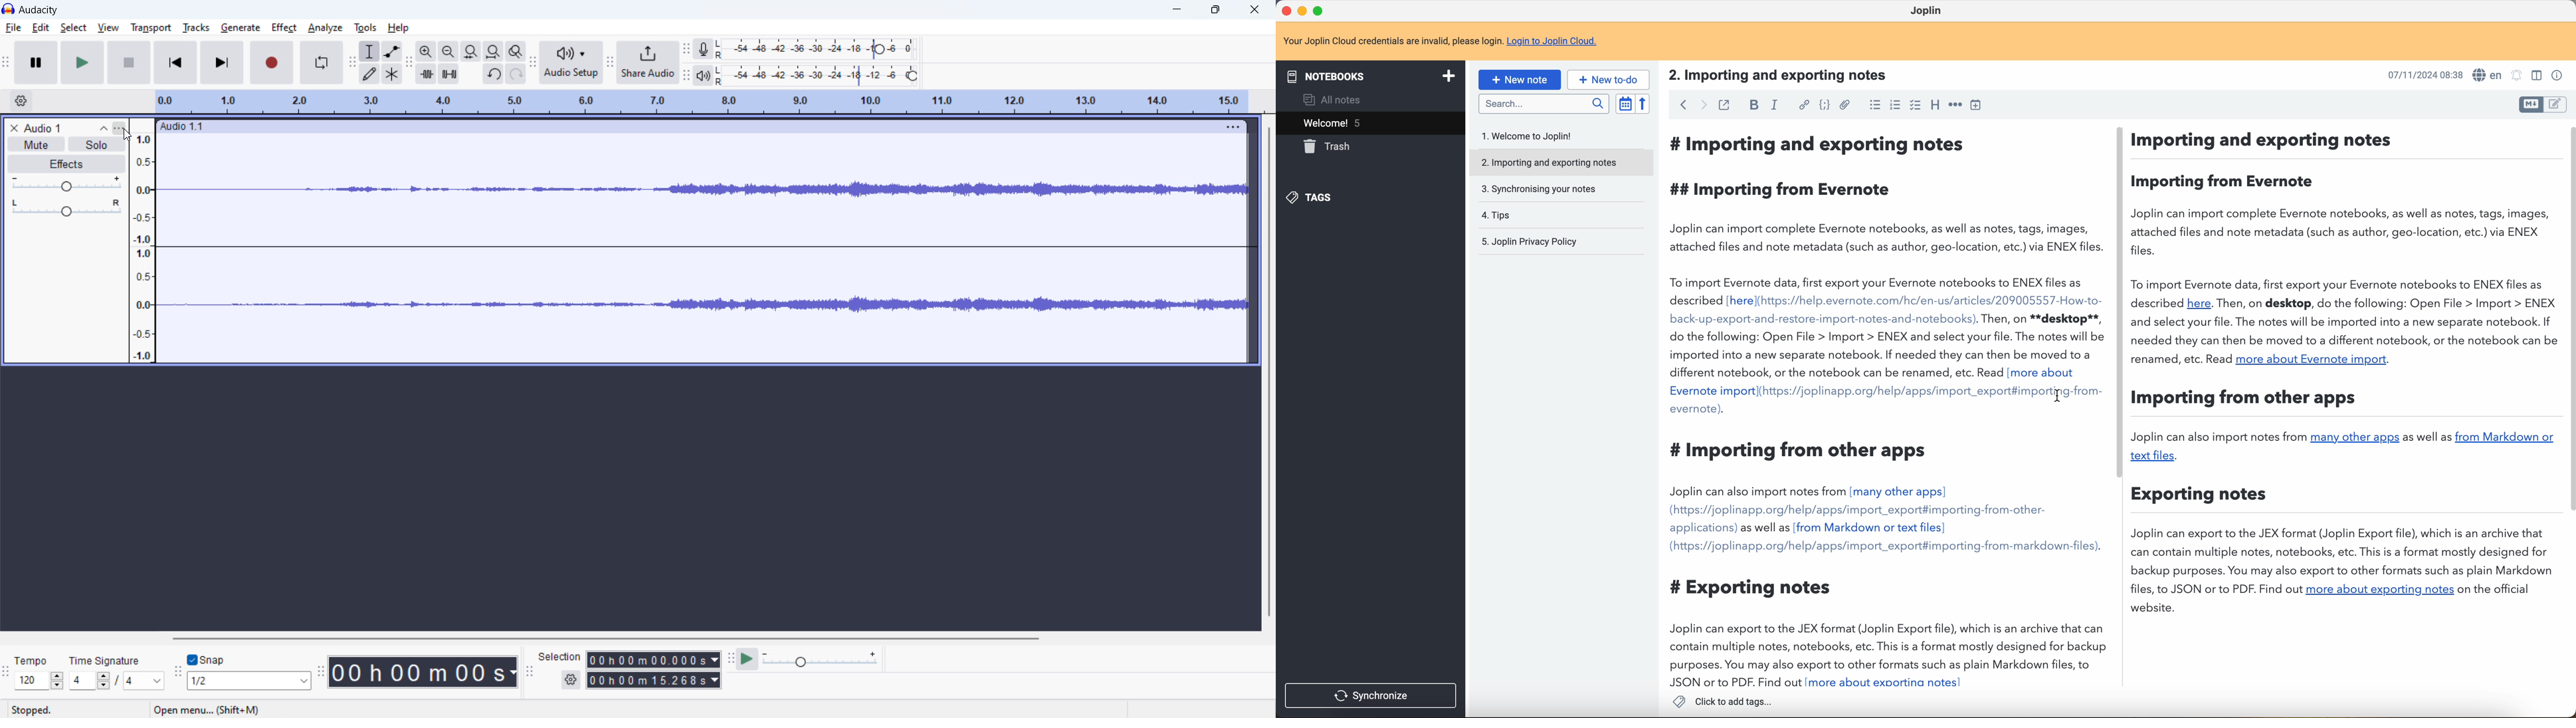  Describe the element at coordinates (2568, 319) in the screenshot. I see `scroll bar` at that location.